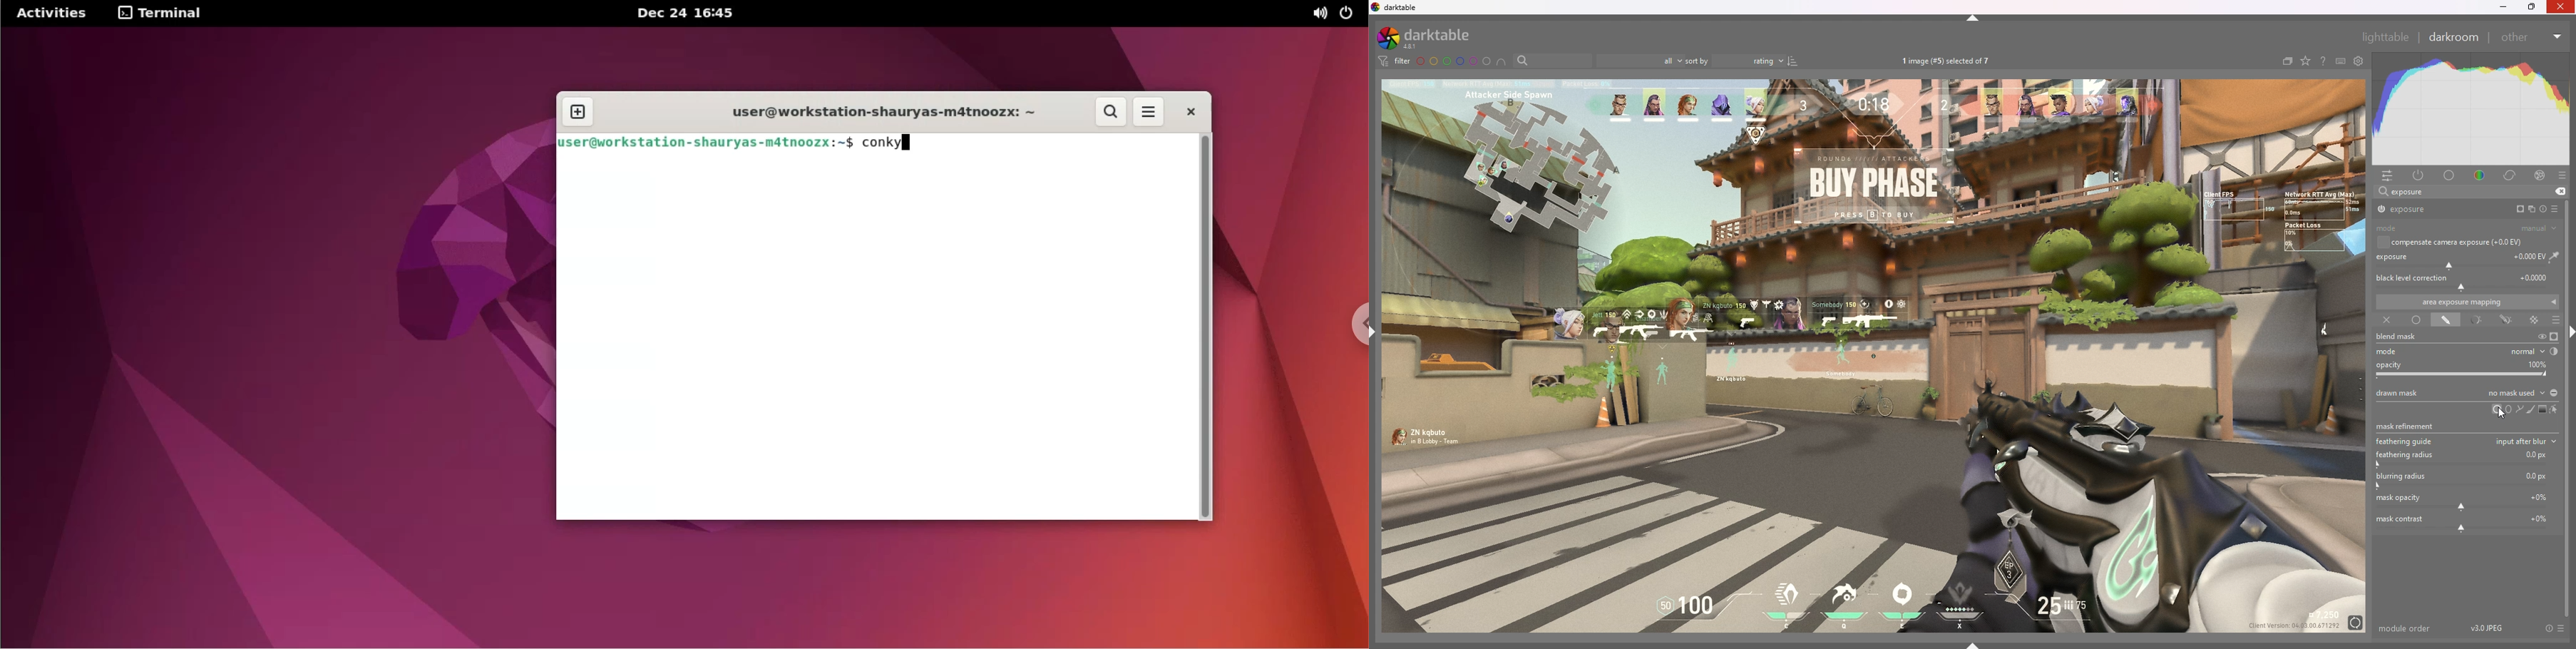  Describe the element at coordinates (2528, 209) in the screenshot. I see `multiple instances action` at that location.